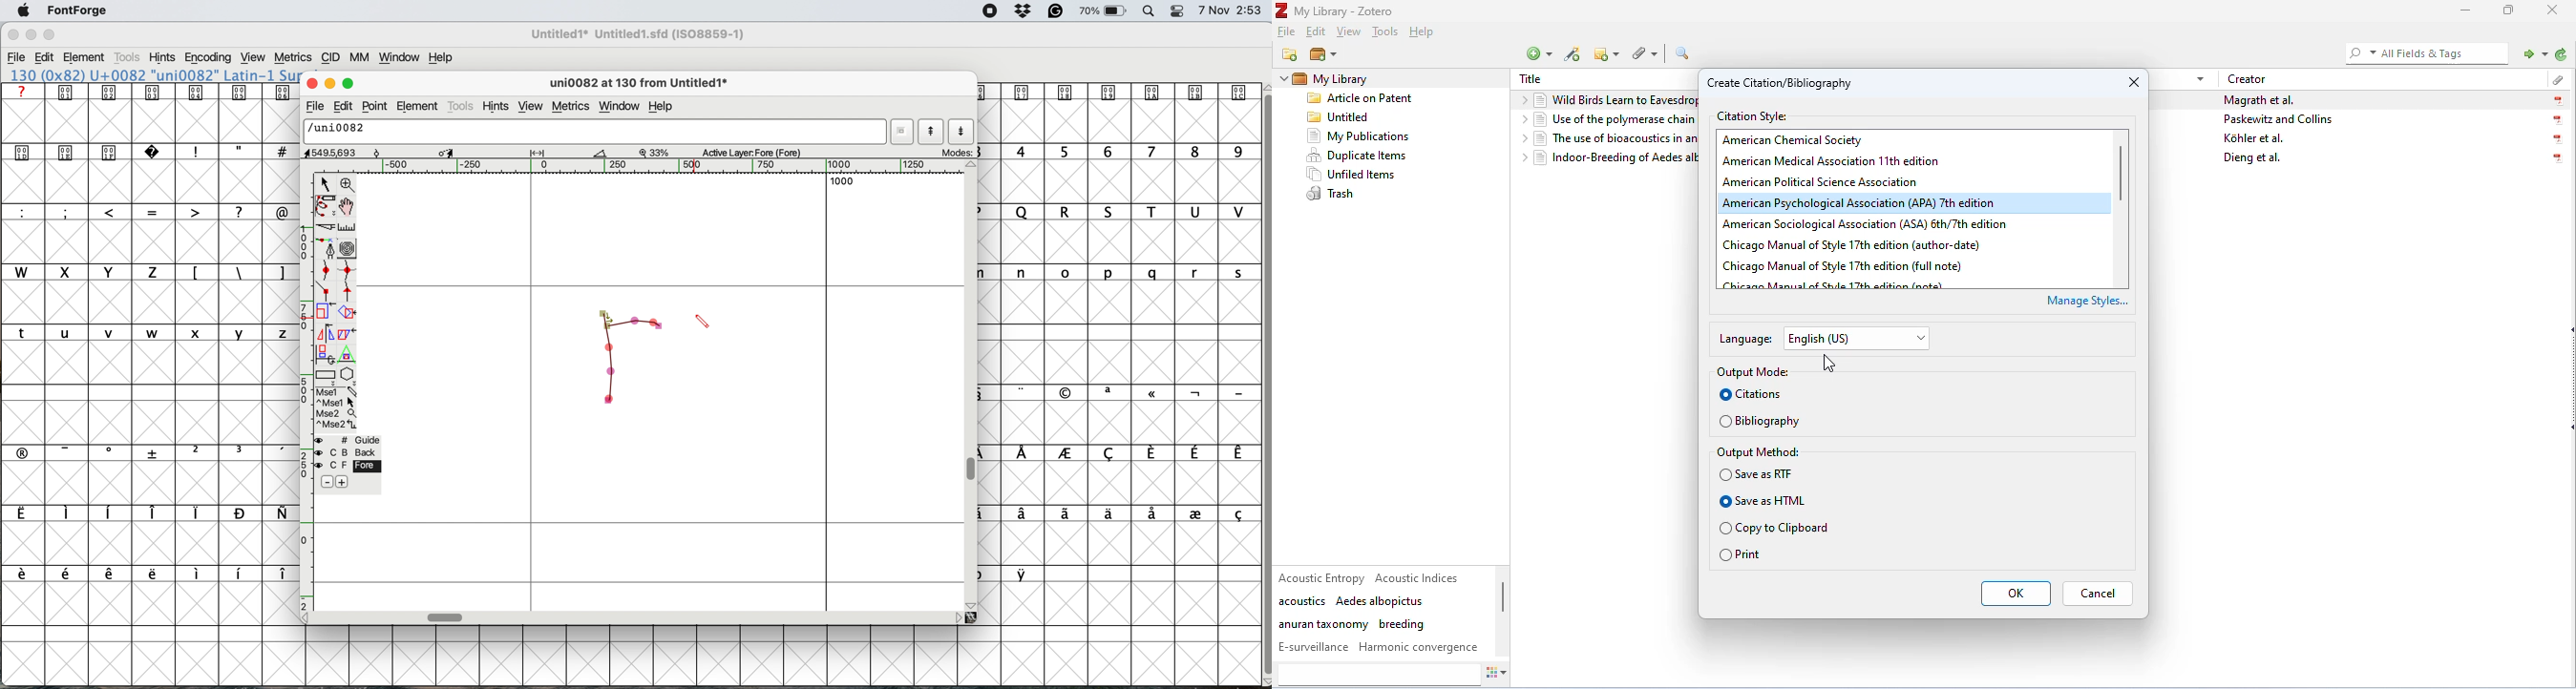  What do you see at coordinates (129, 57) in the screenshot?
I see `tools` at bounding box center [129, 57].